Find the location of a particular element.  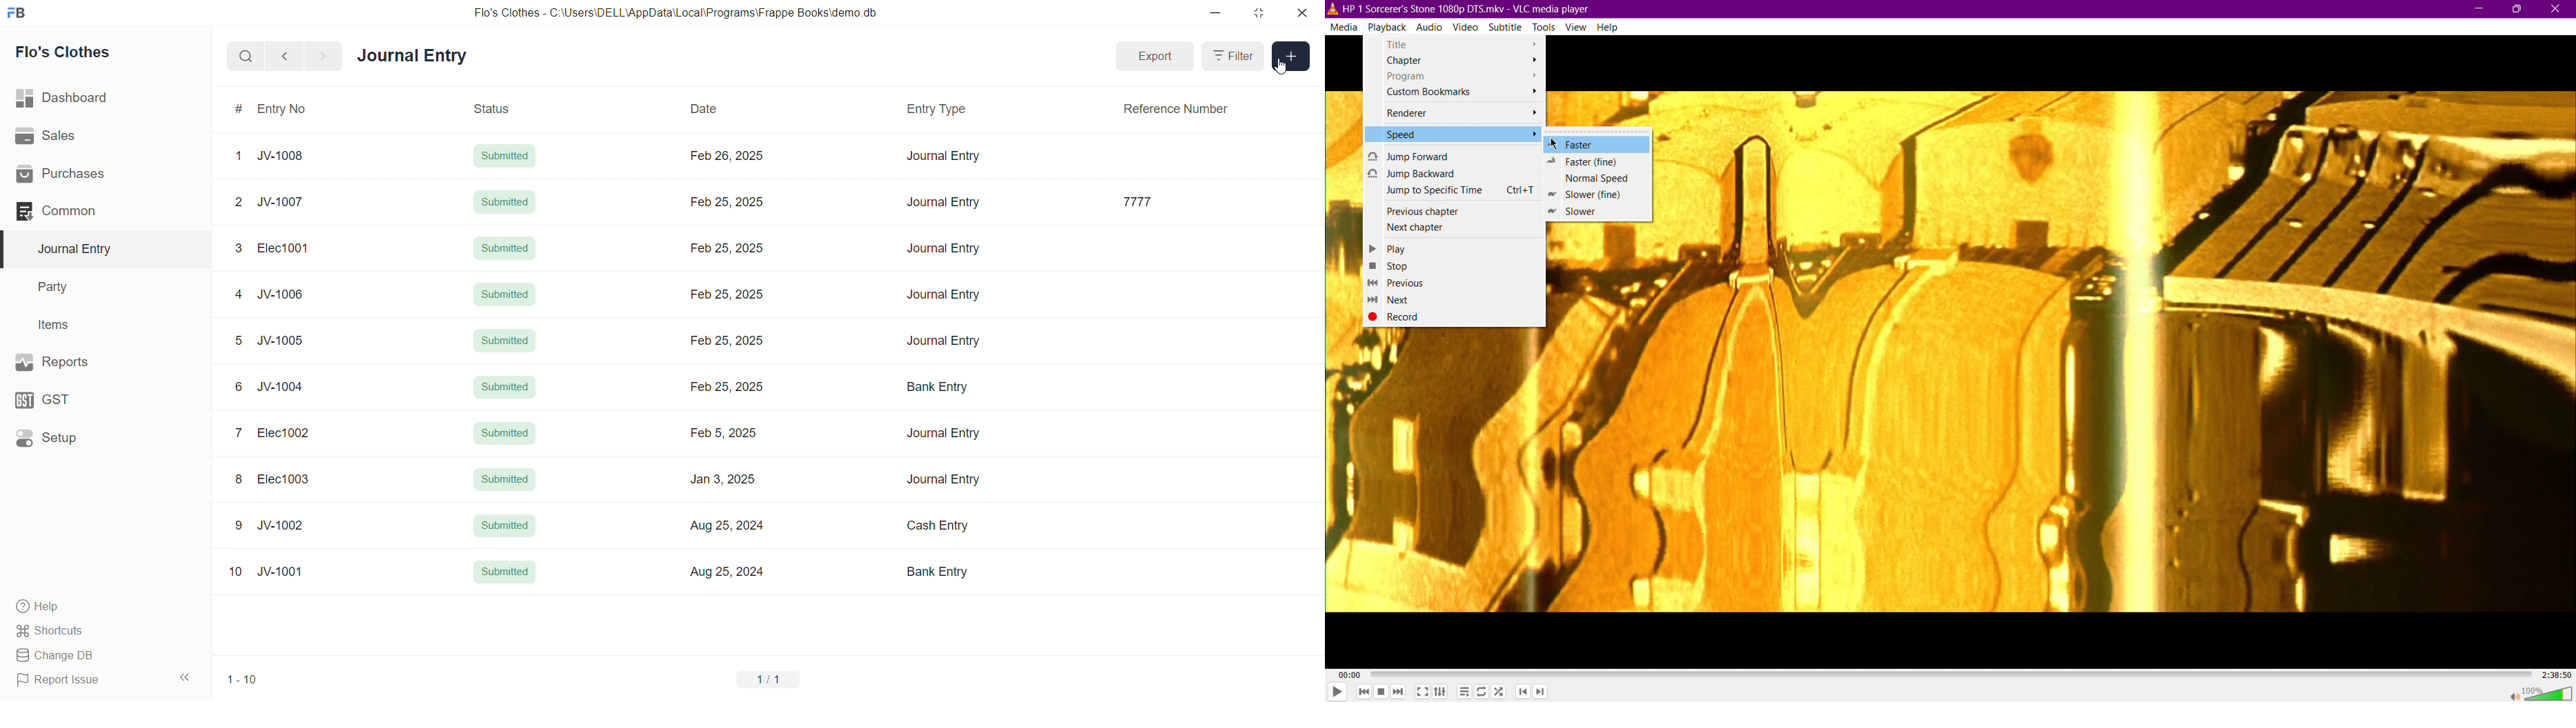

3 is located at coordinates (240, 248).